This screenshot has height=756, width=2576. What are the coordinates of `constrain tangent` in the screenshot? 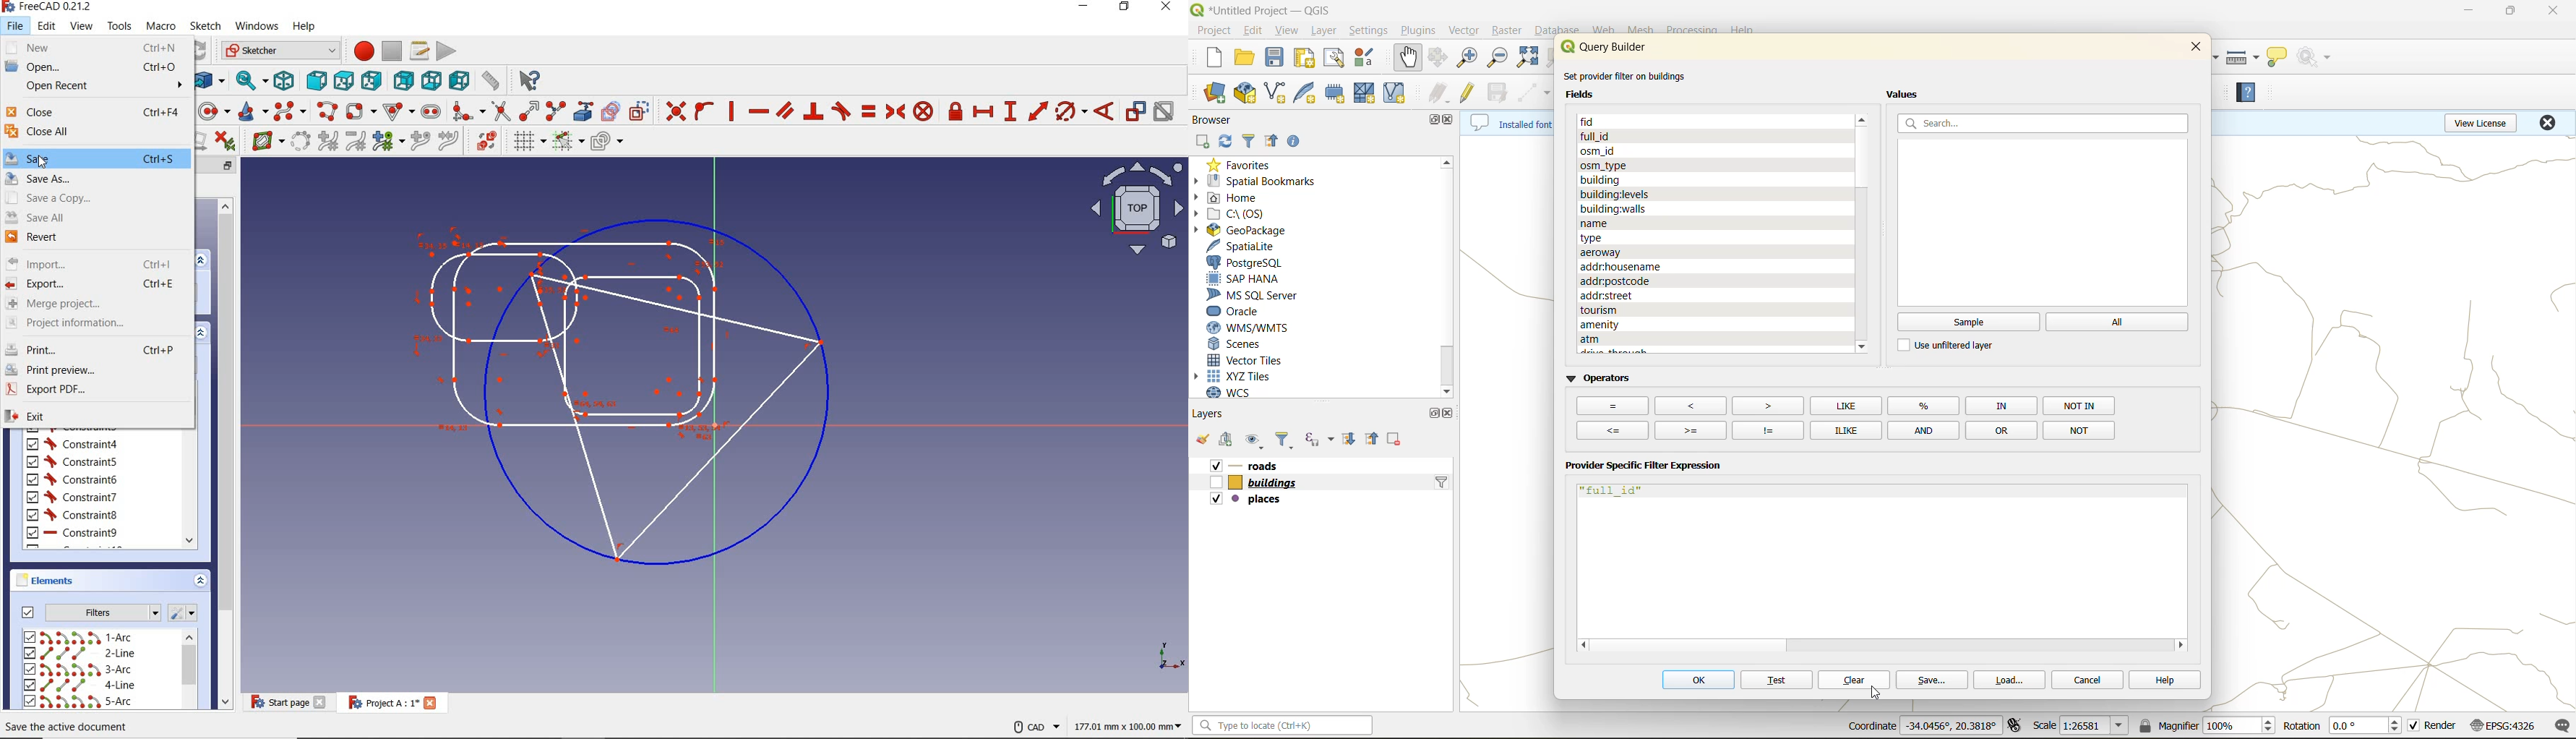 It's located at (843, 110).